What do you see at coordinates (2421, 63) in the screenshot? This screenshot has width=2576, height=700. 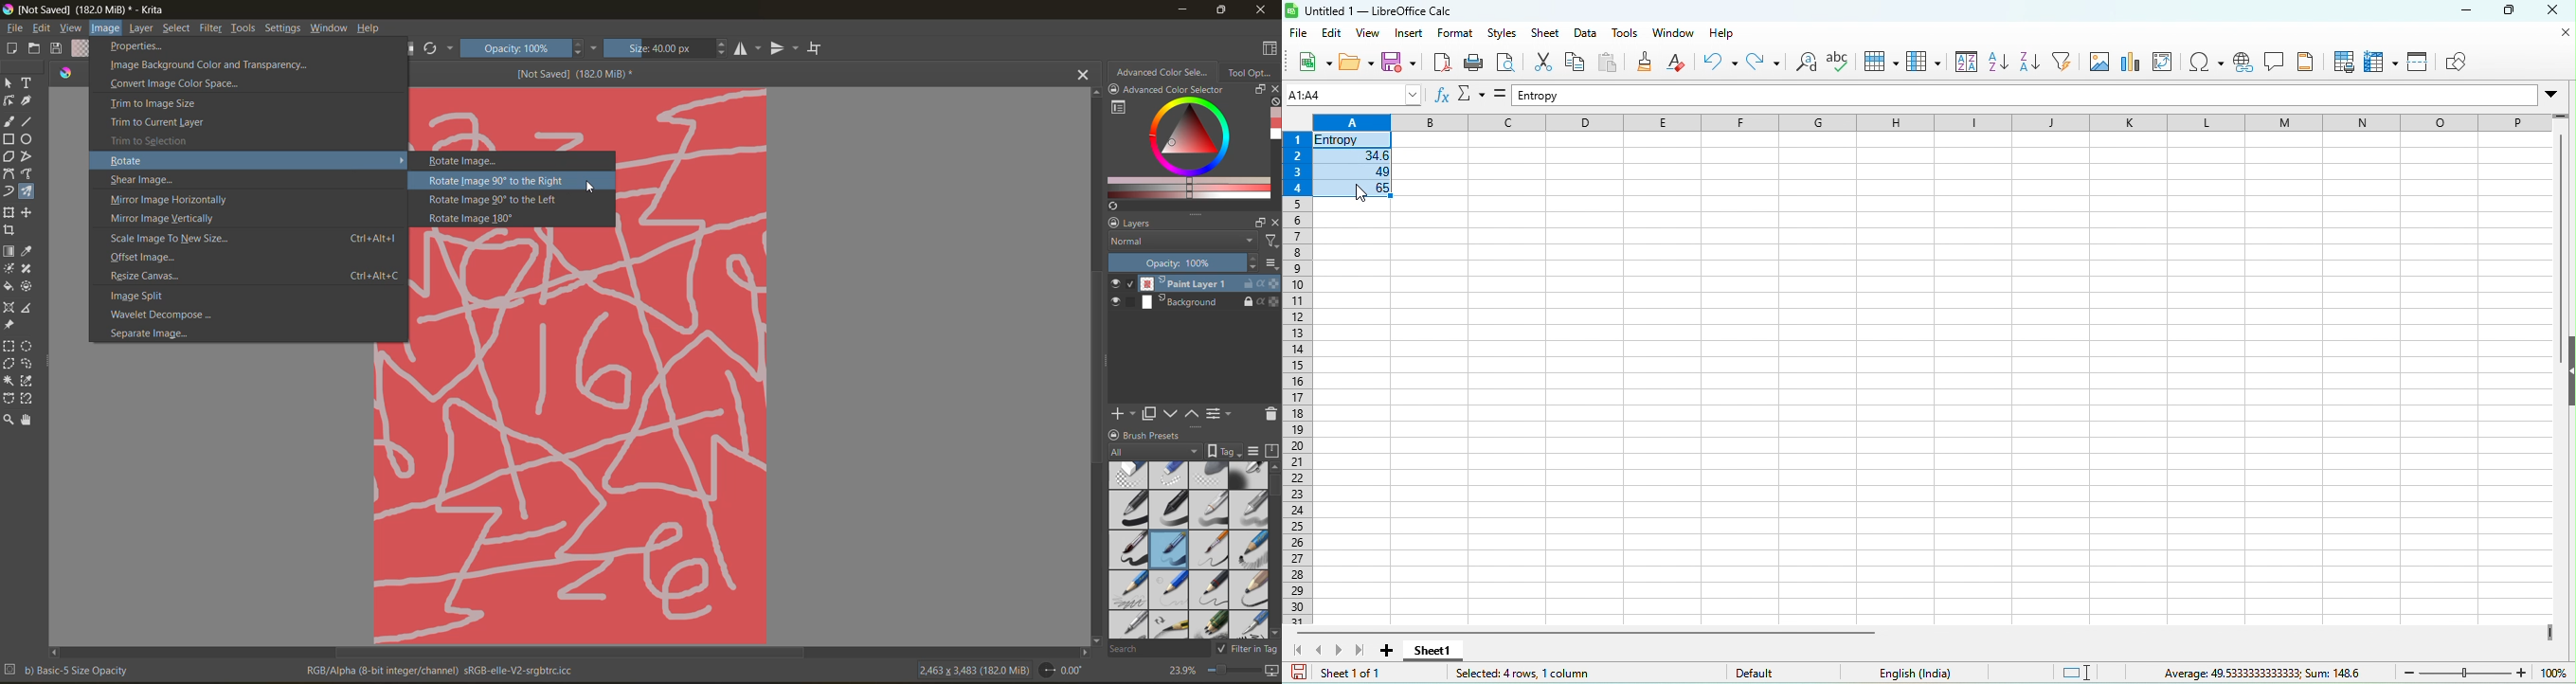 I see `split window` at bounding box center [2421, 63].